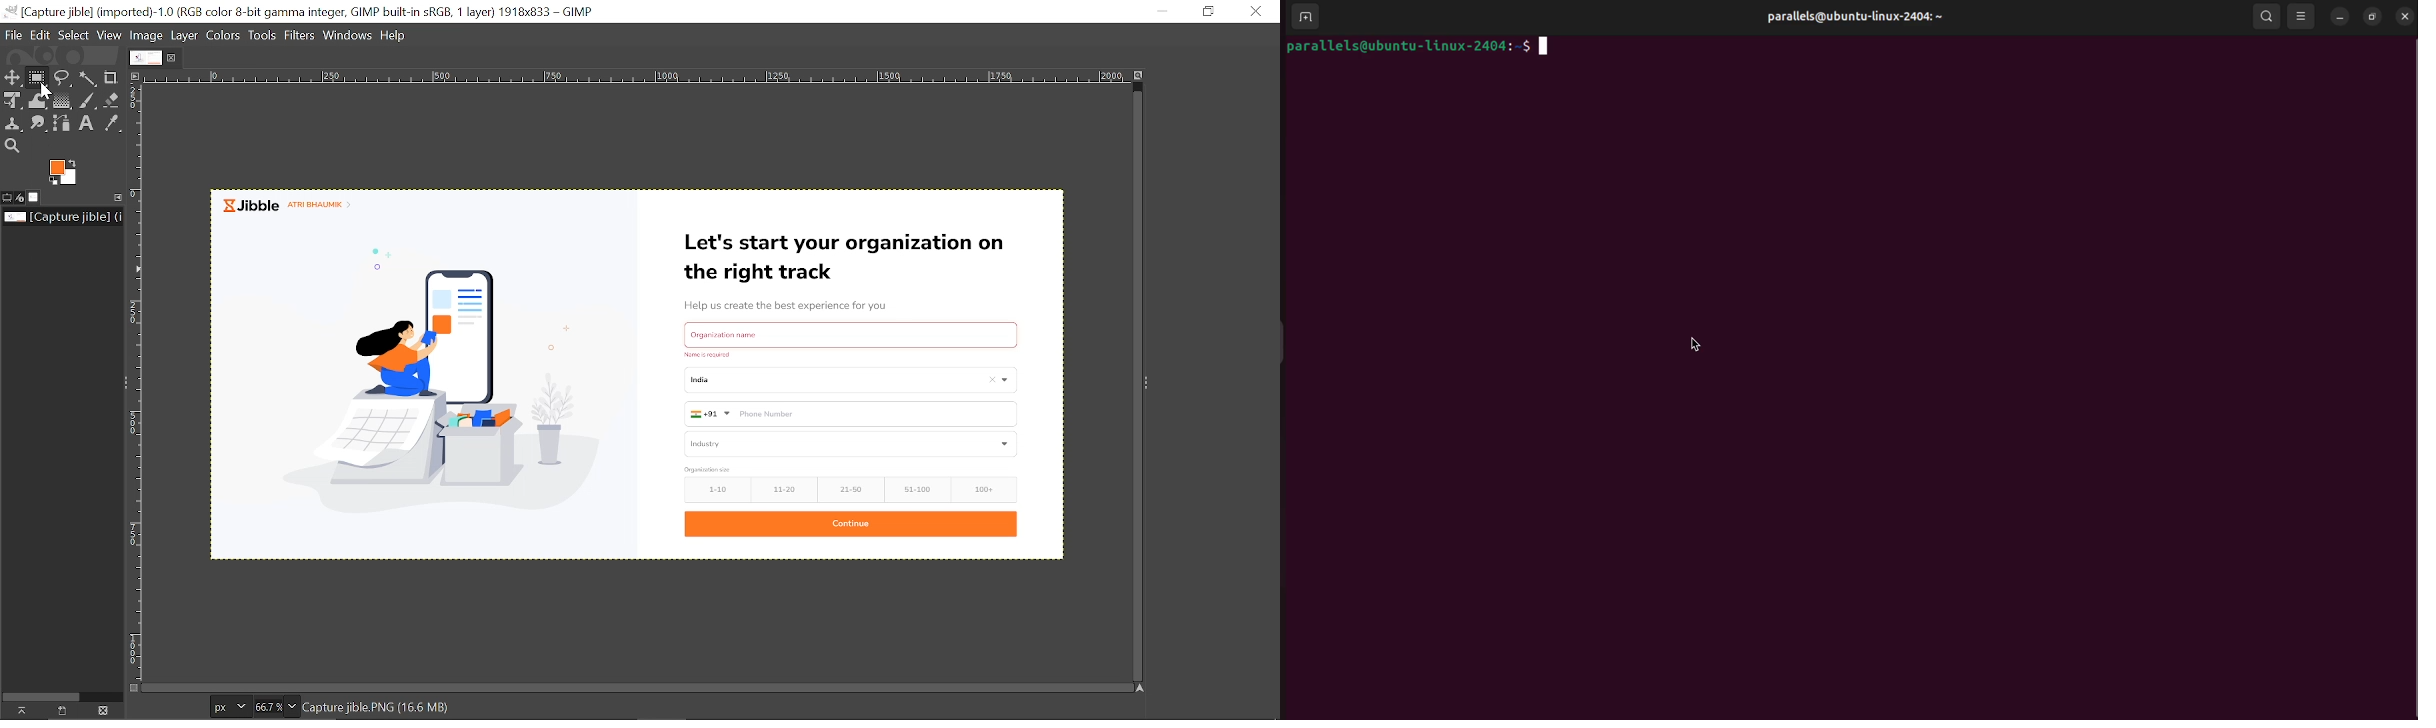  I want to click on Current window, so click(305, 13).